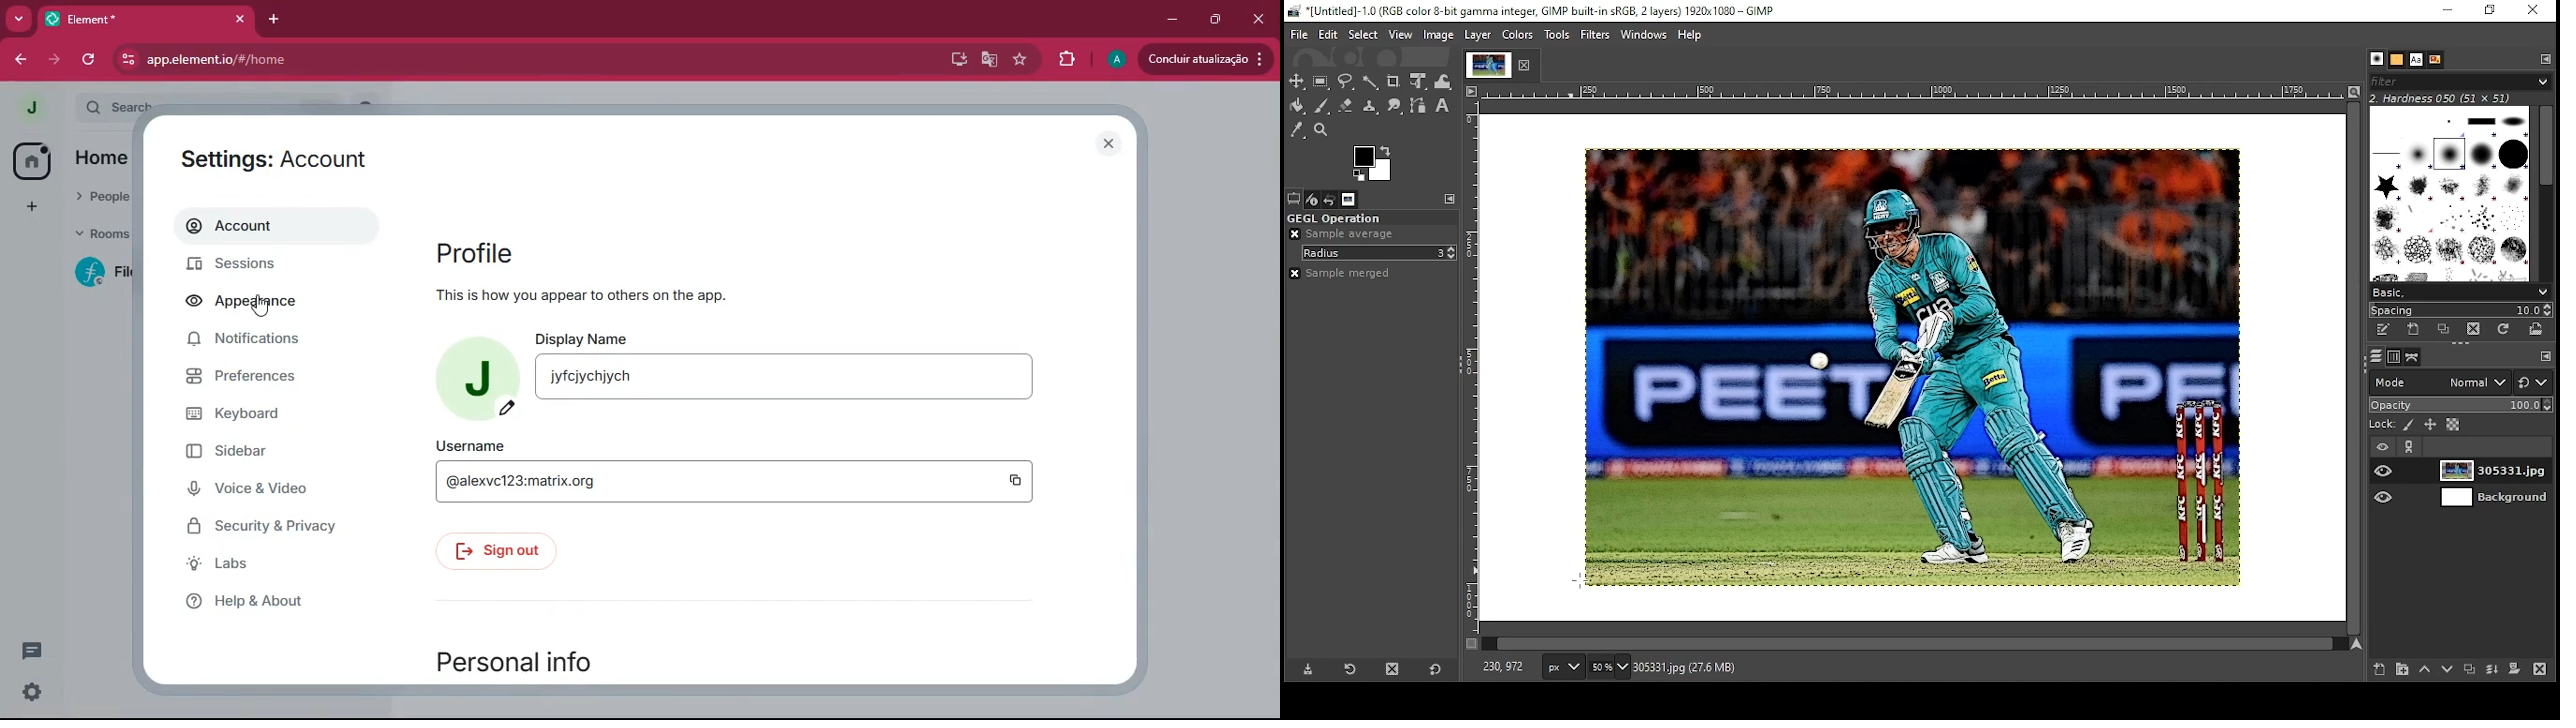  What do you see at coordinates (1920, 91) in the screenshot?
I see `horizontal scale` at bounding box center [1920, 91].